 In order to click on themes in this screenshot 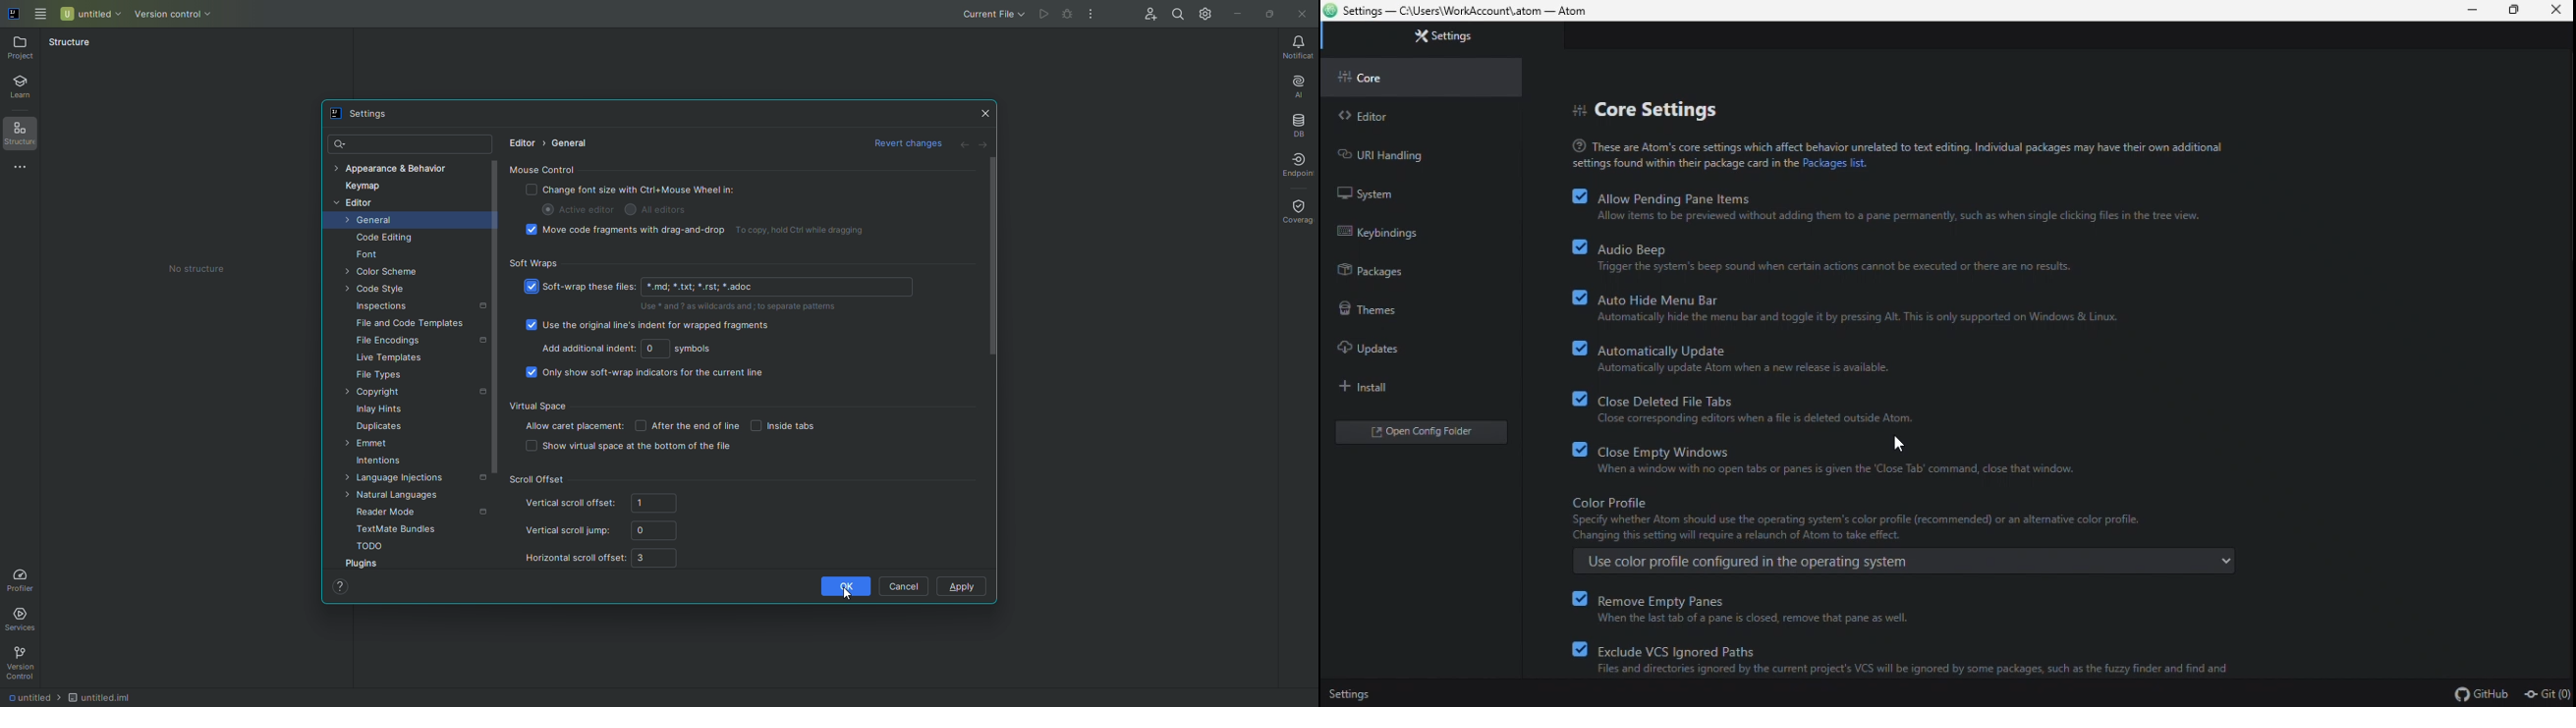, I will do `click(1400, 310)`.